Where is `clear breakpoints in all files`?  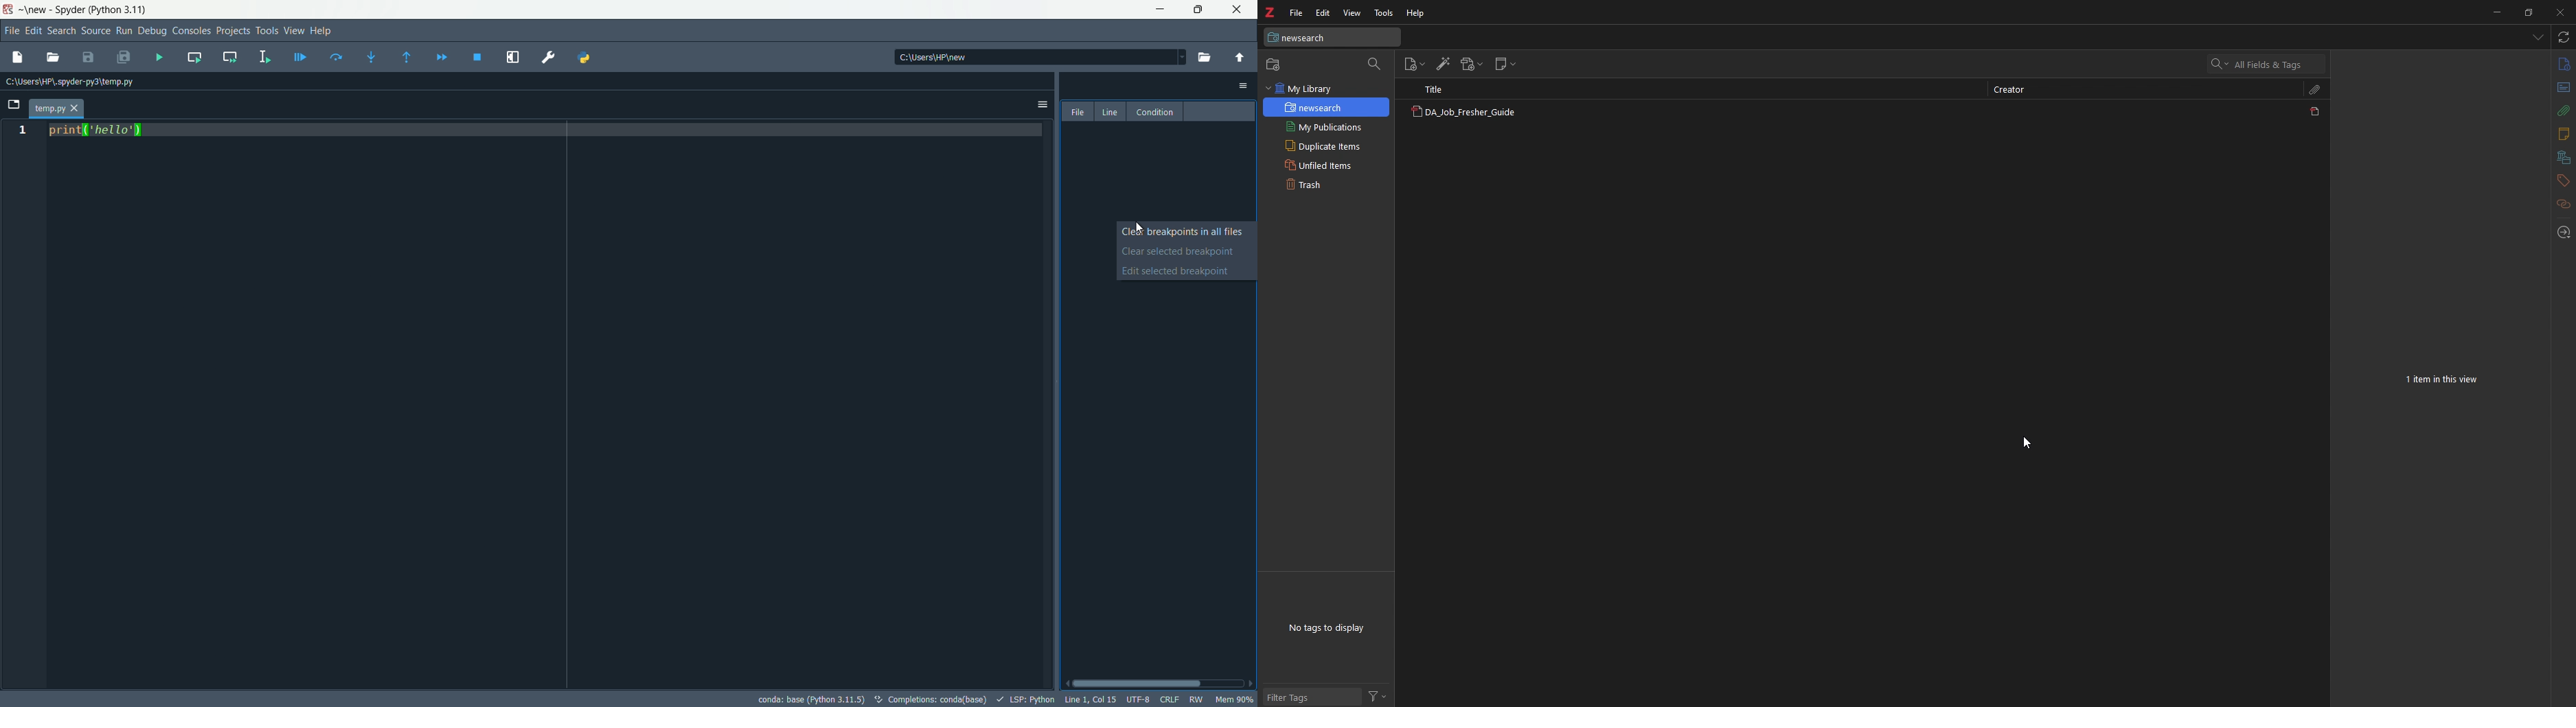 clear breakpoints in all files is located at coordinates (1187, 232).